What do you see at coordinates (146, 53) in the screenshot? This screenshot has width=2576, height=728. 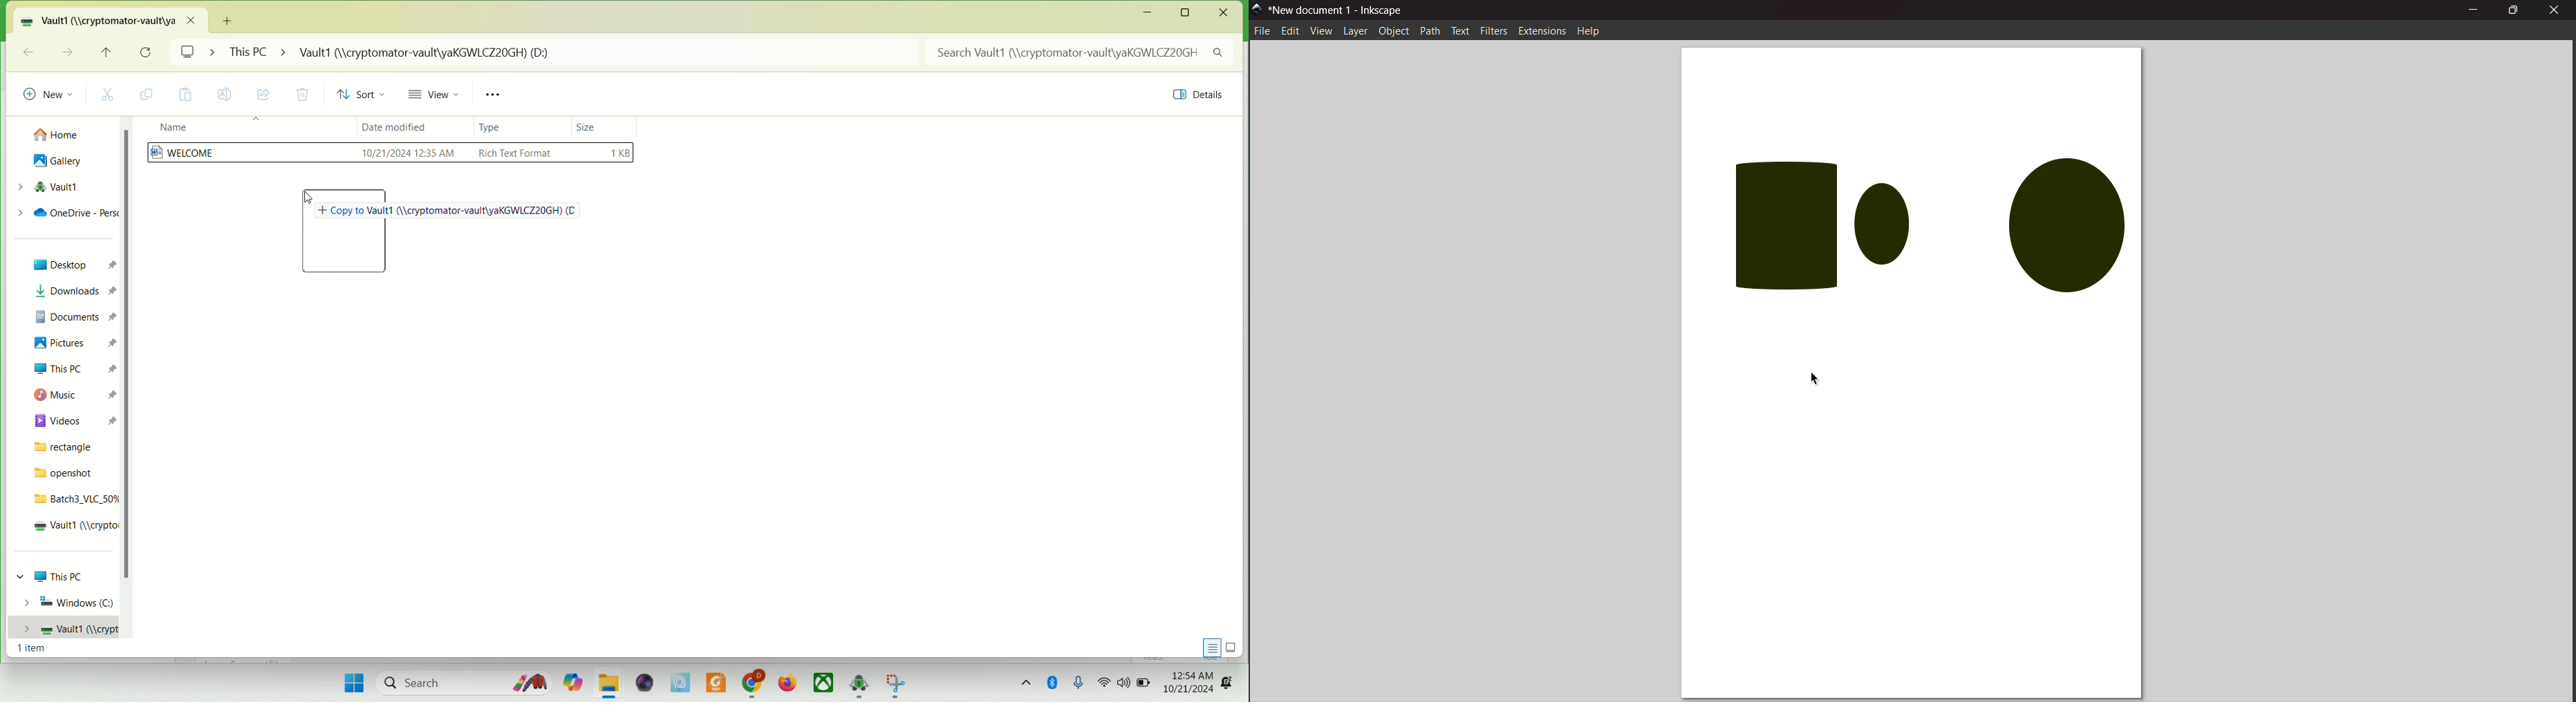 I see `refresh` at bounding box center [146, 53].